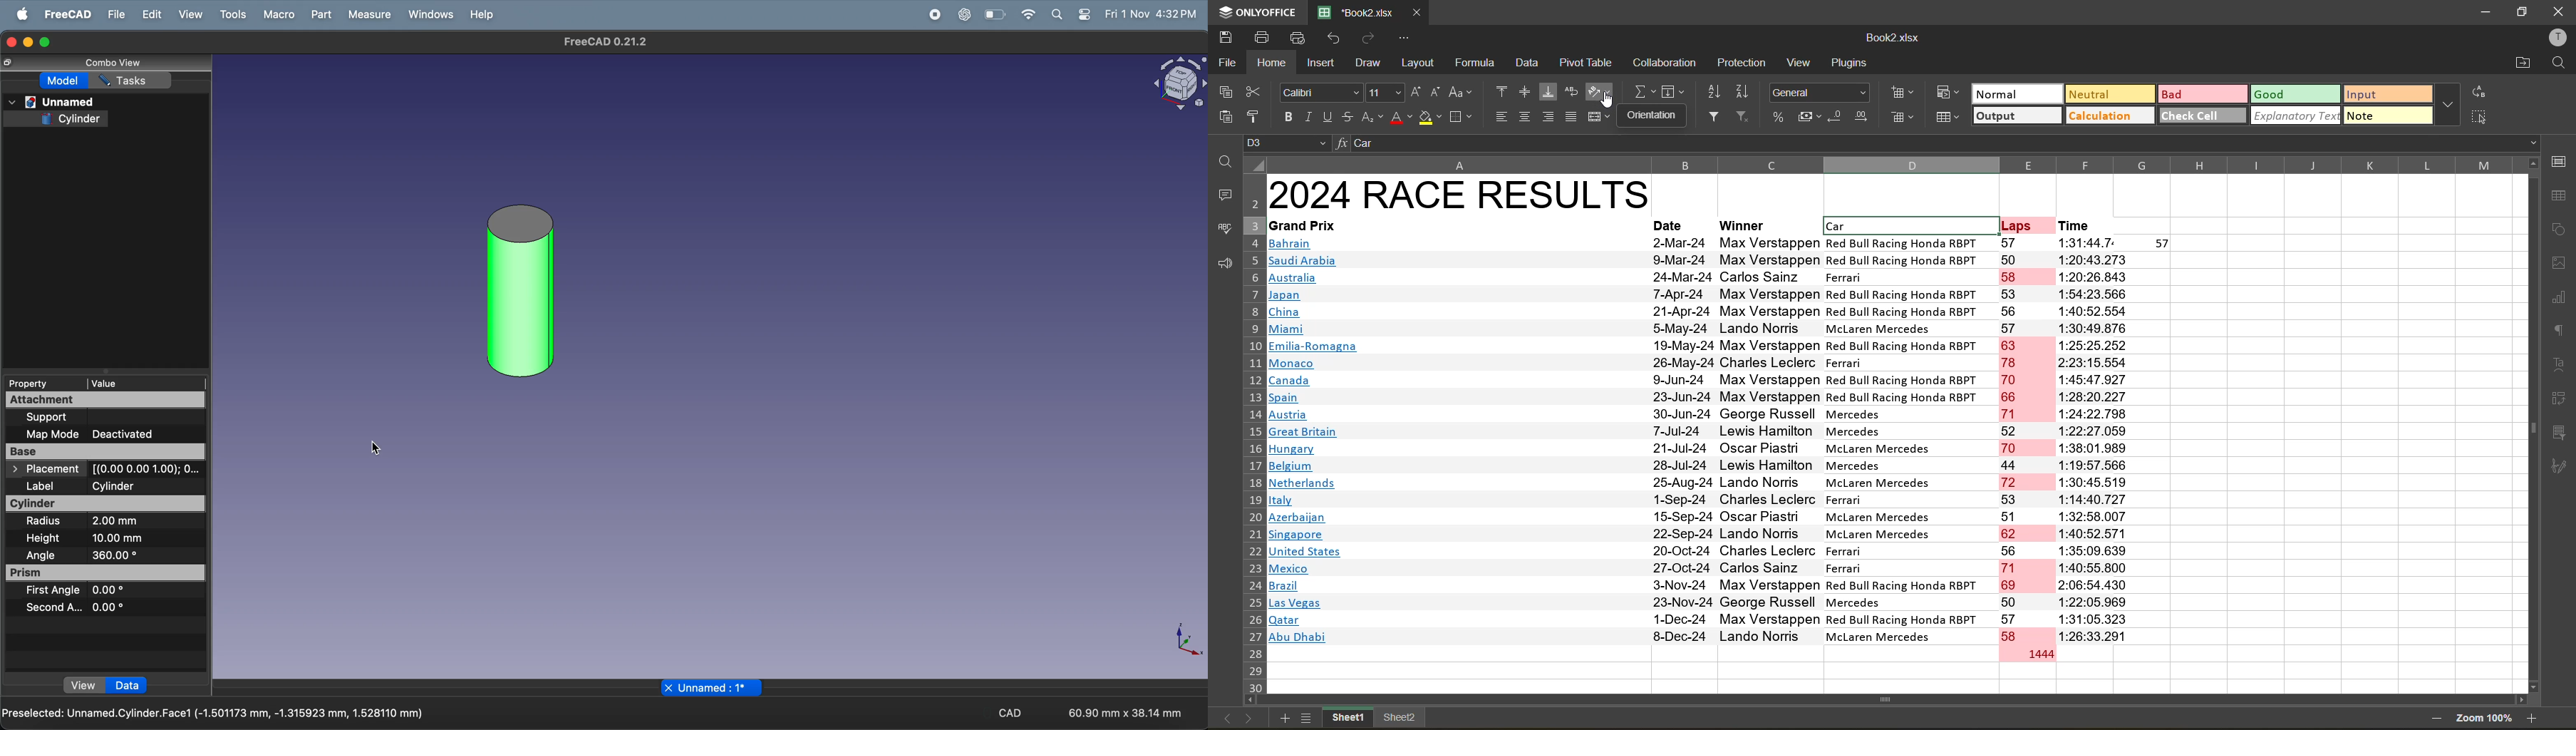  What do you see at coordinates (1809, 117) in the screenshot?
I see `accounting` at bounding box center [1809, 117].